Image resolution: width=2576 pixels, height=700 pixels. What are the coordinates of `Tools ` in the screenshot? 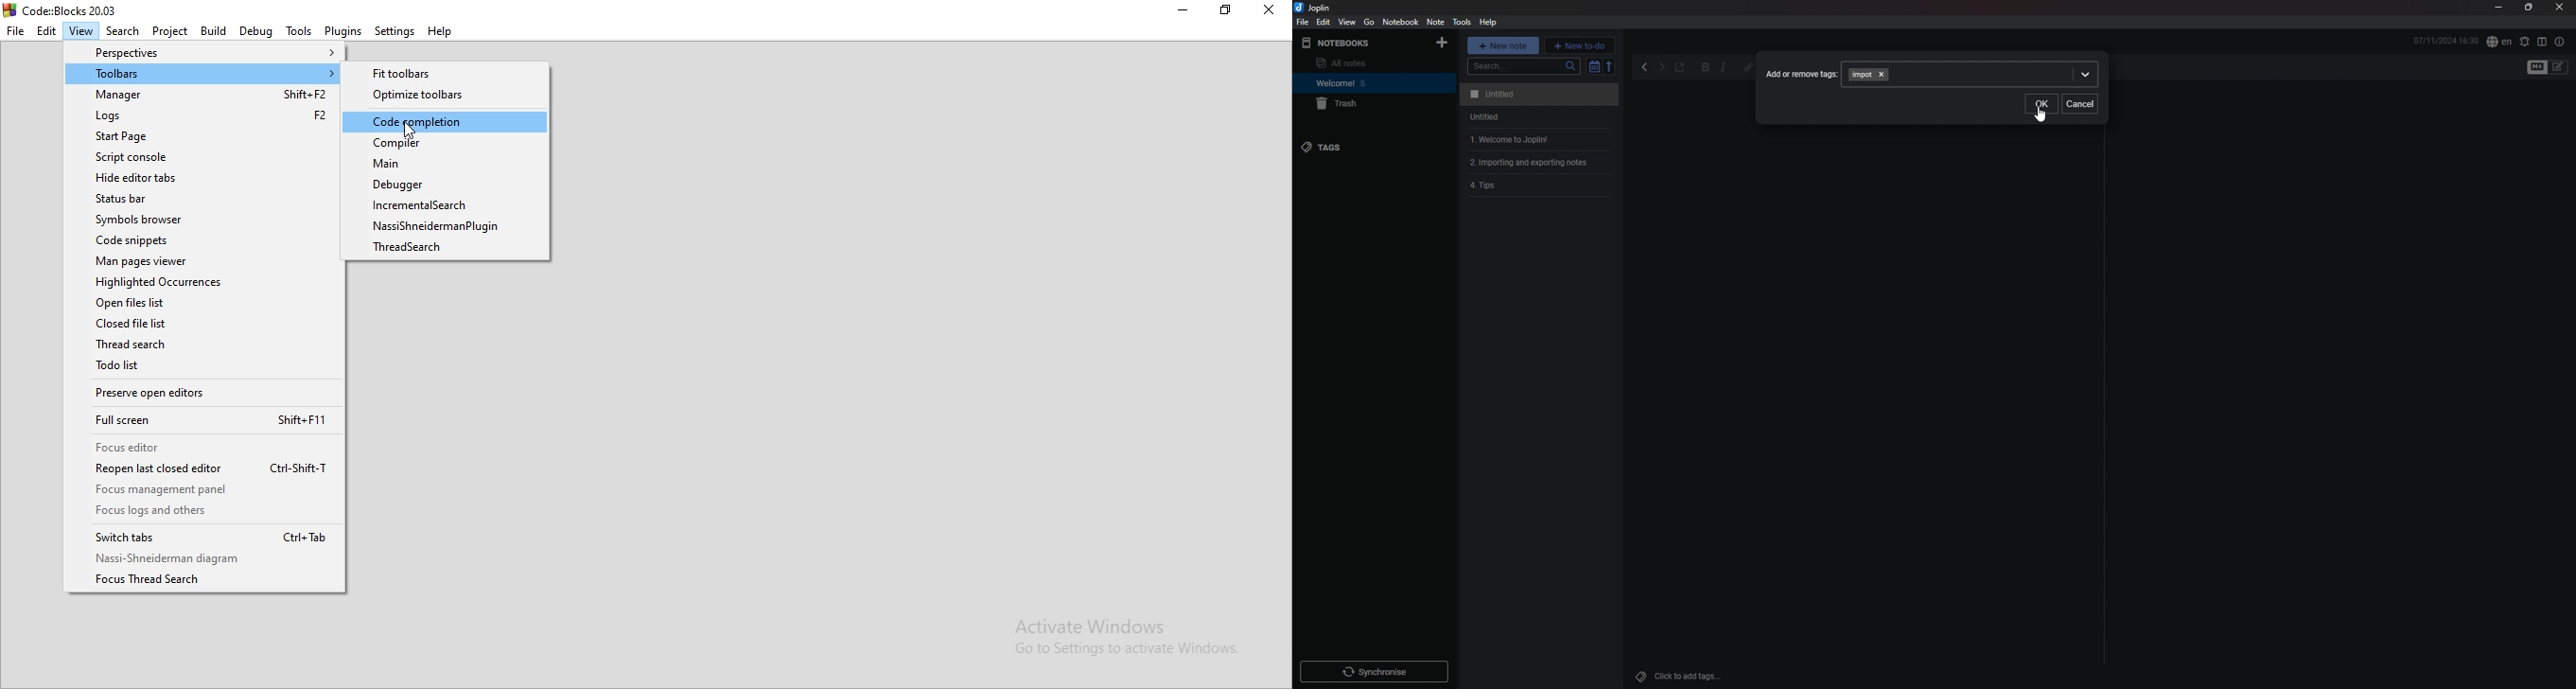 It's located at (296, 31).